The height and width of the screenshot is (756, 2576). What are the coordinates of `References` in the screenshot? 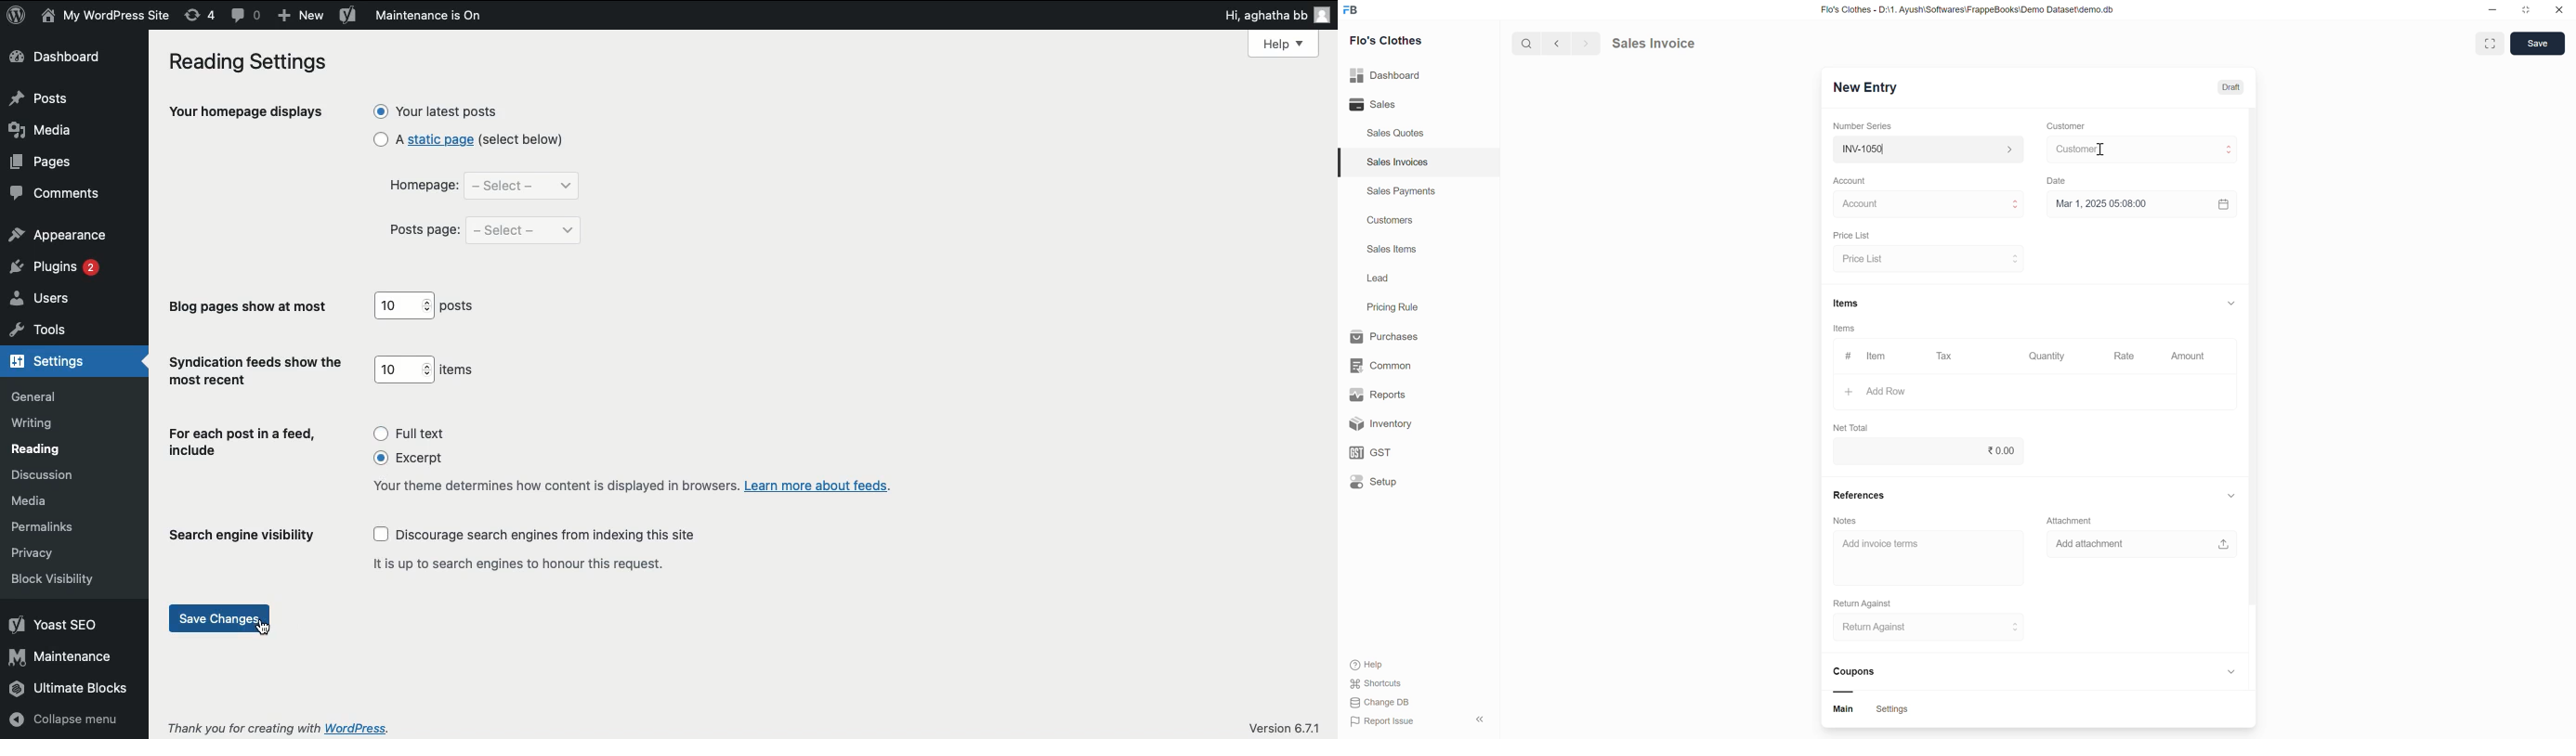 It's located at (1860, 492).